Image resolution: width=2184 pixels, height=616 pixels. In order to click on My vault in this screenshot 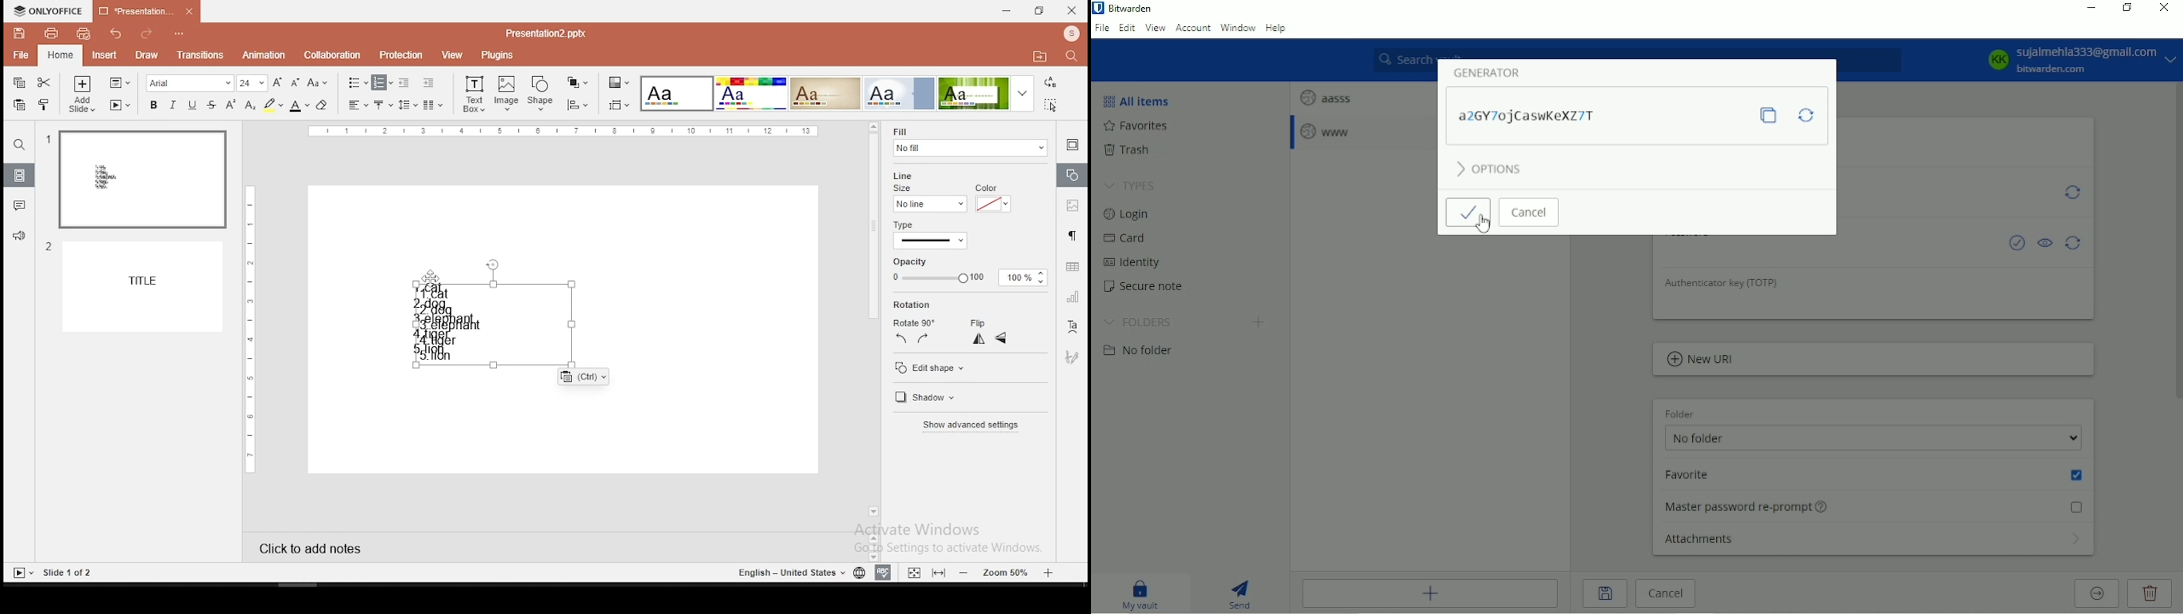, I will do `click(1146, 595)`.